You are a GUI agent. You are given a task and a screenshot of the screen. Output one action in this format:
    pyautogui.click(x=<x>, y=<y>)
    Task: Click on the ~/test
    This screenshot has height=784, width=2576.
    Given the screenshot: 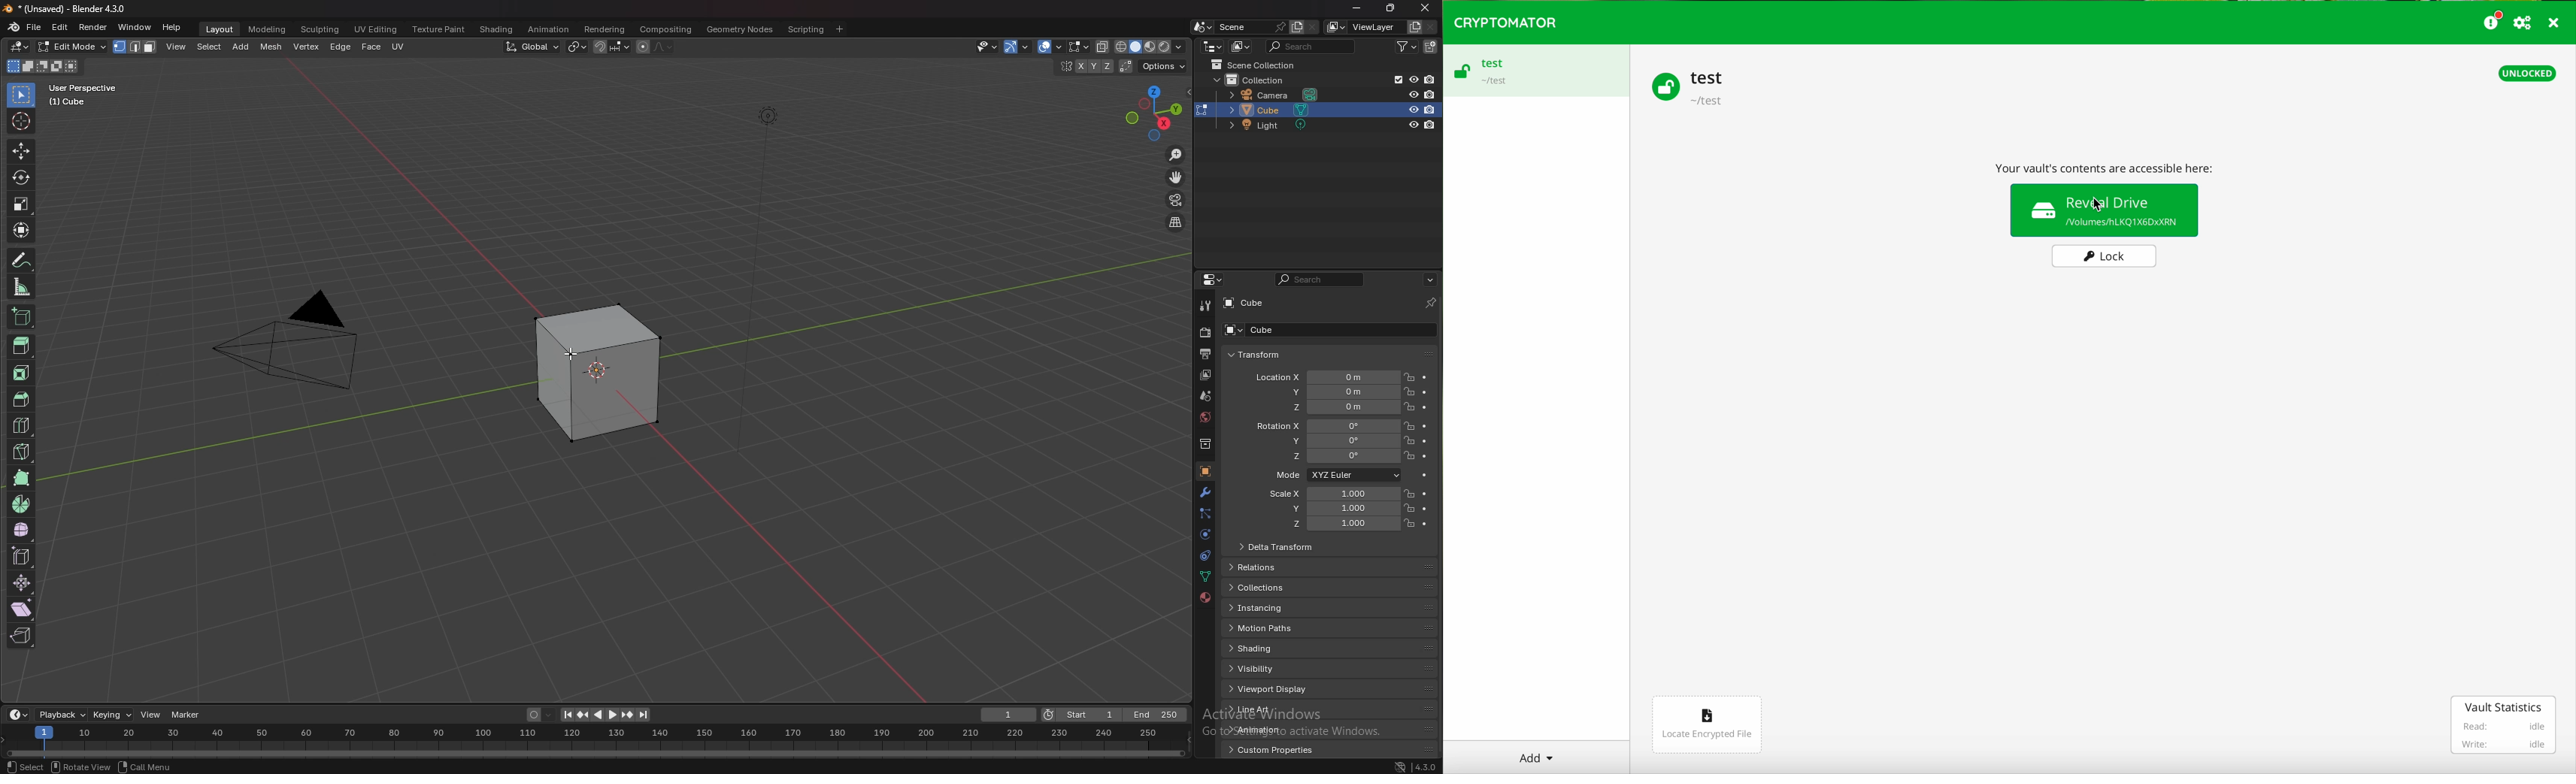 What is the action you would take?
    pyautogui.click(x=1492, y=83)
    